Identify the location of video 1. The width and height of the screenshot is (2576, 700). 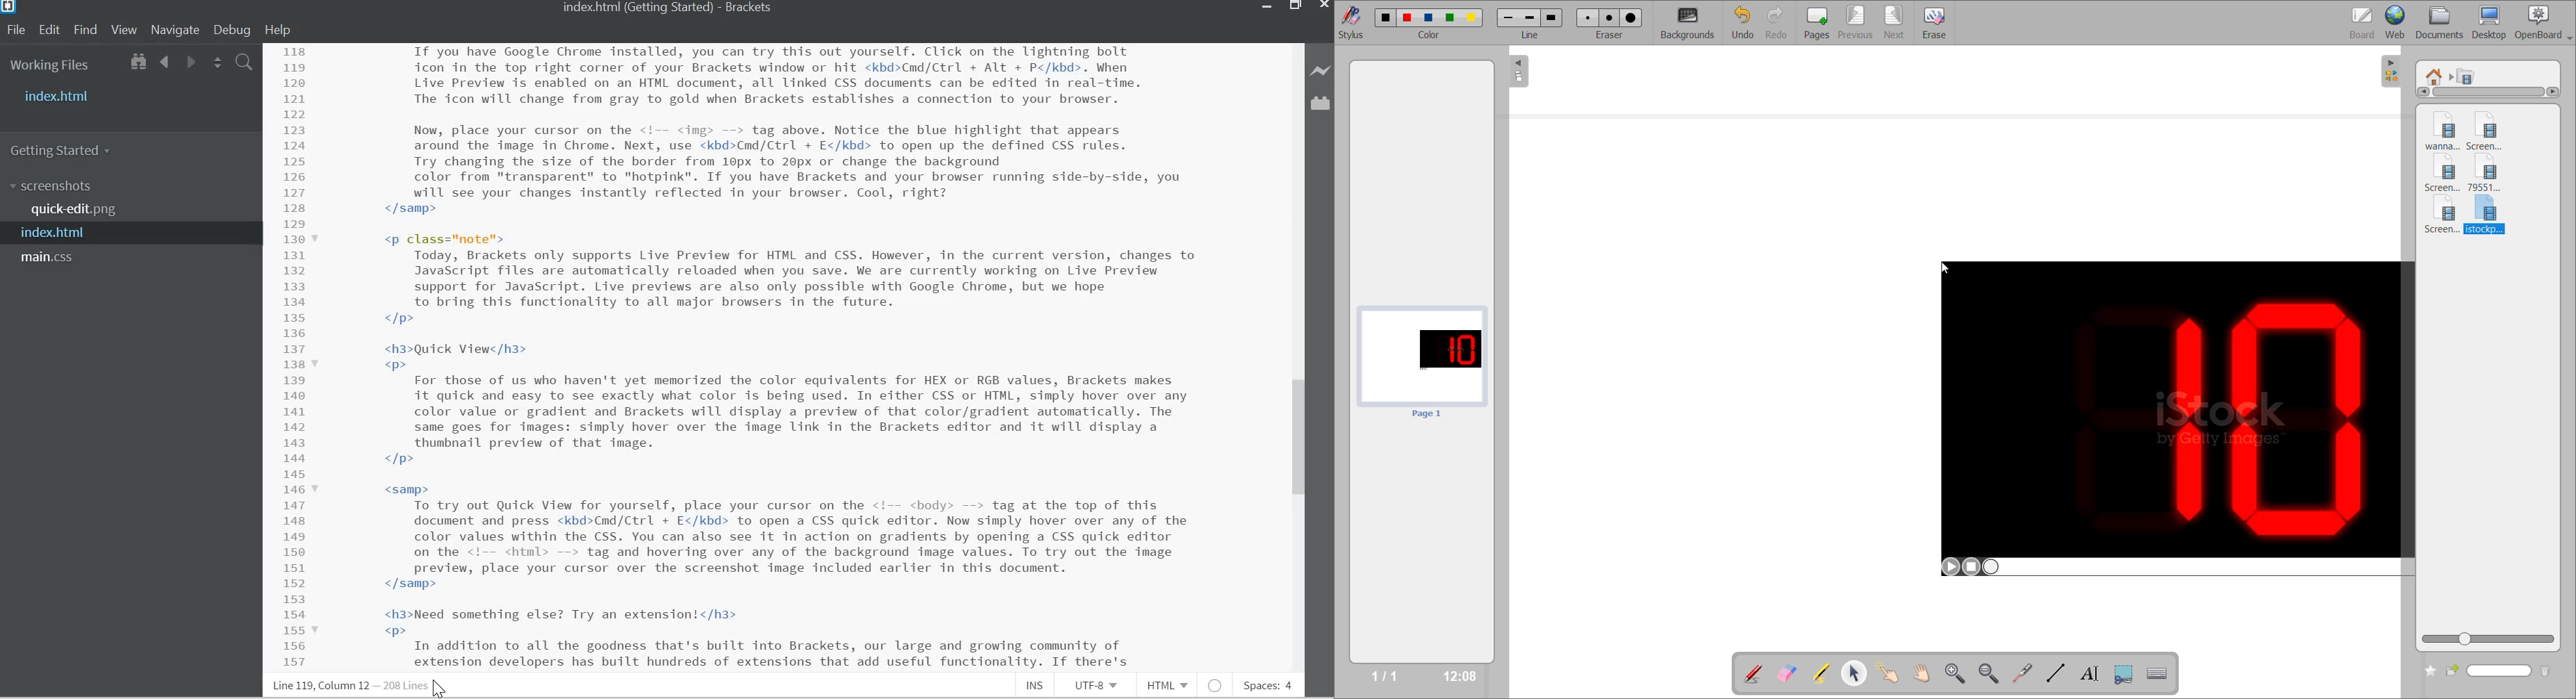
(2444, 128).